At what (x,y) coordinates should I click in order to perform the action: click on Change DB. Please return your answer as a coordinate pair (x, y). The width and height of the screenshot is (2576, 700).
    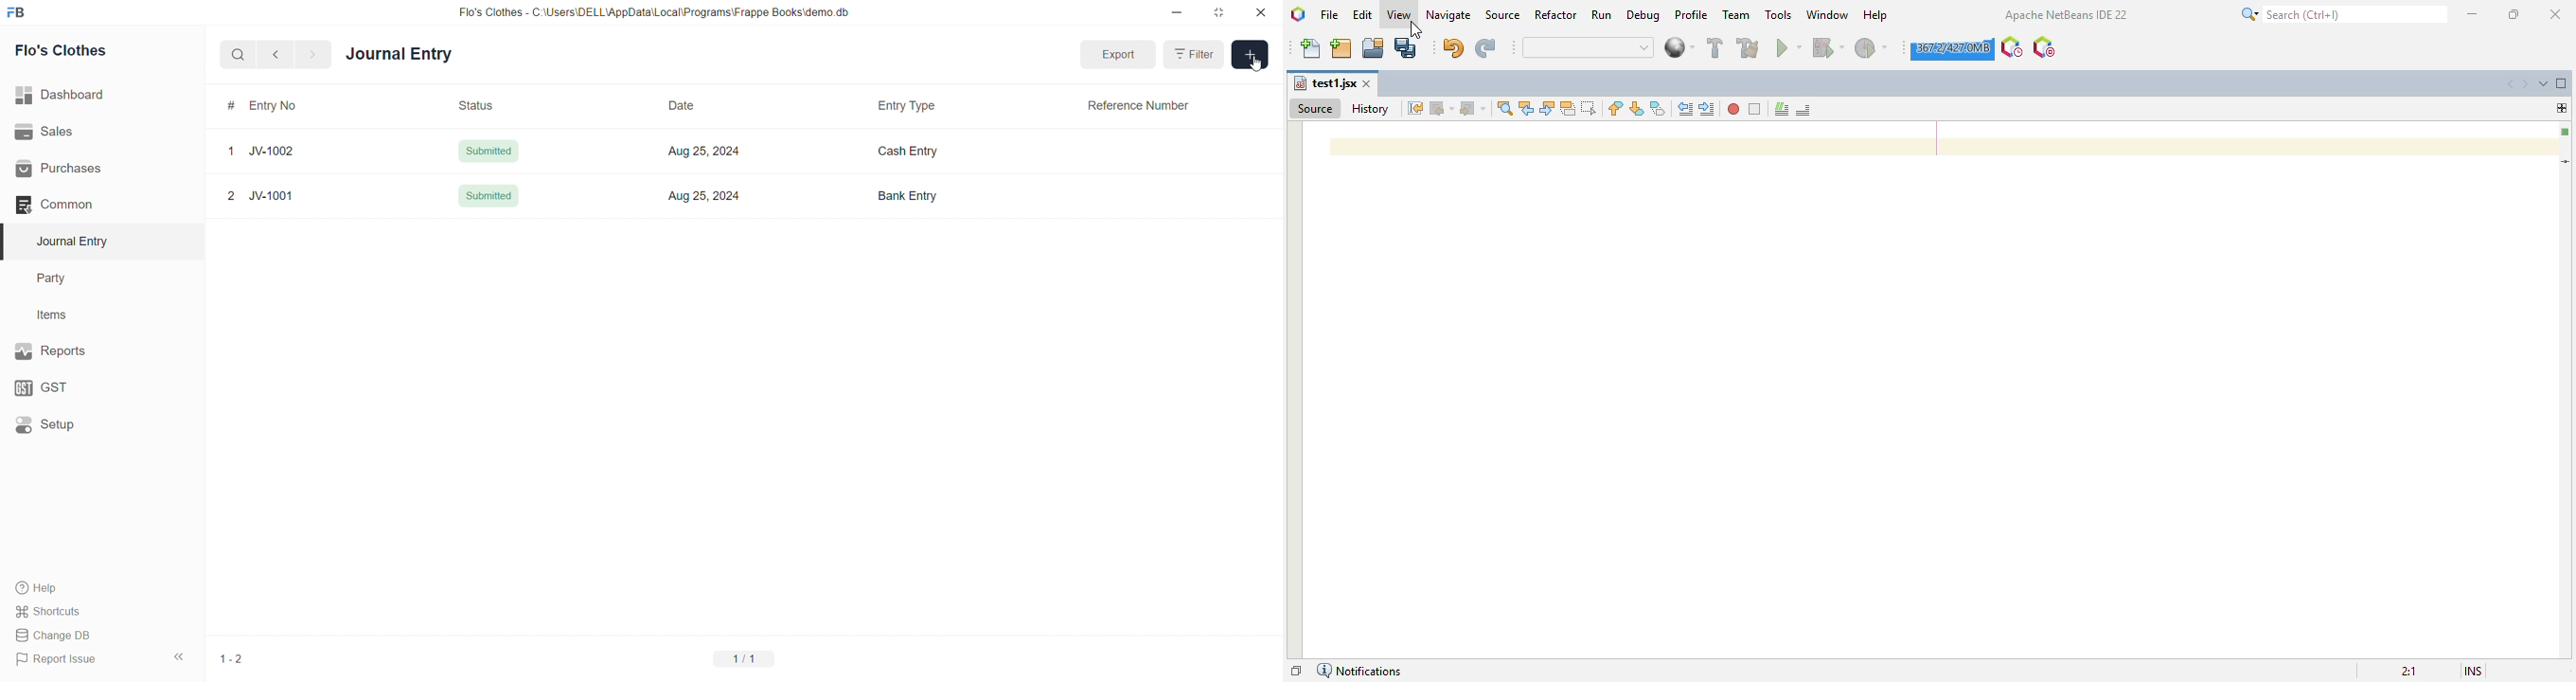
    Looking at the image, I should click on (96, 636).